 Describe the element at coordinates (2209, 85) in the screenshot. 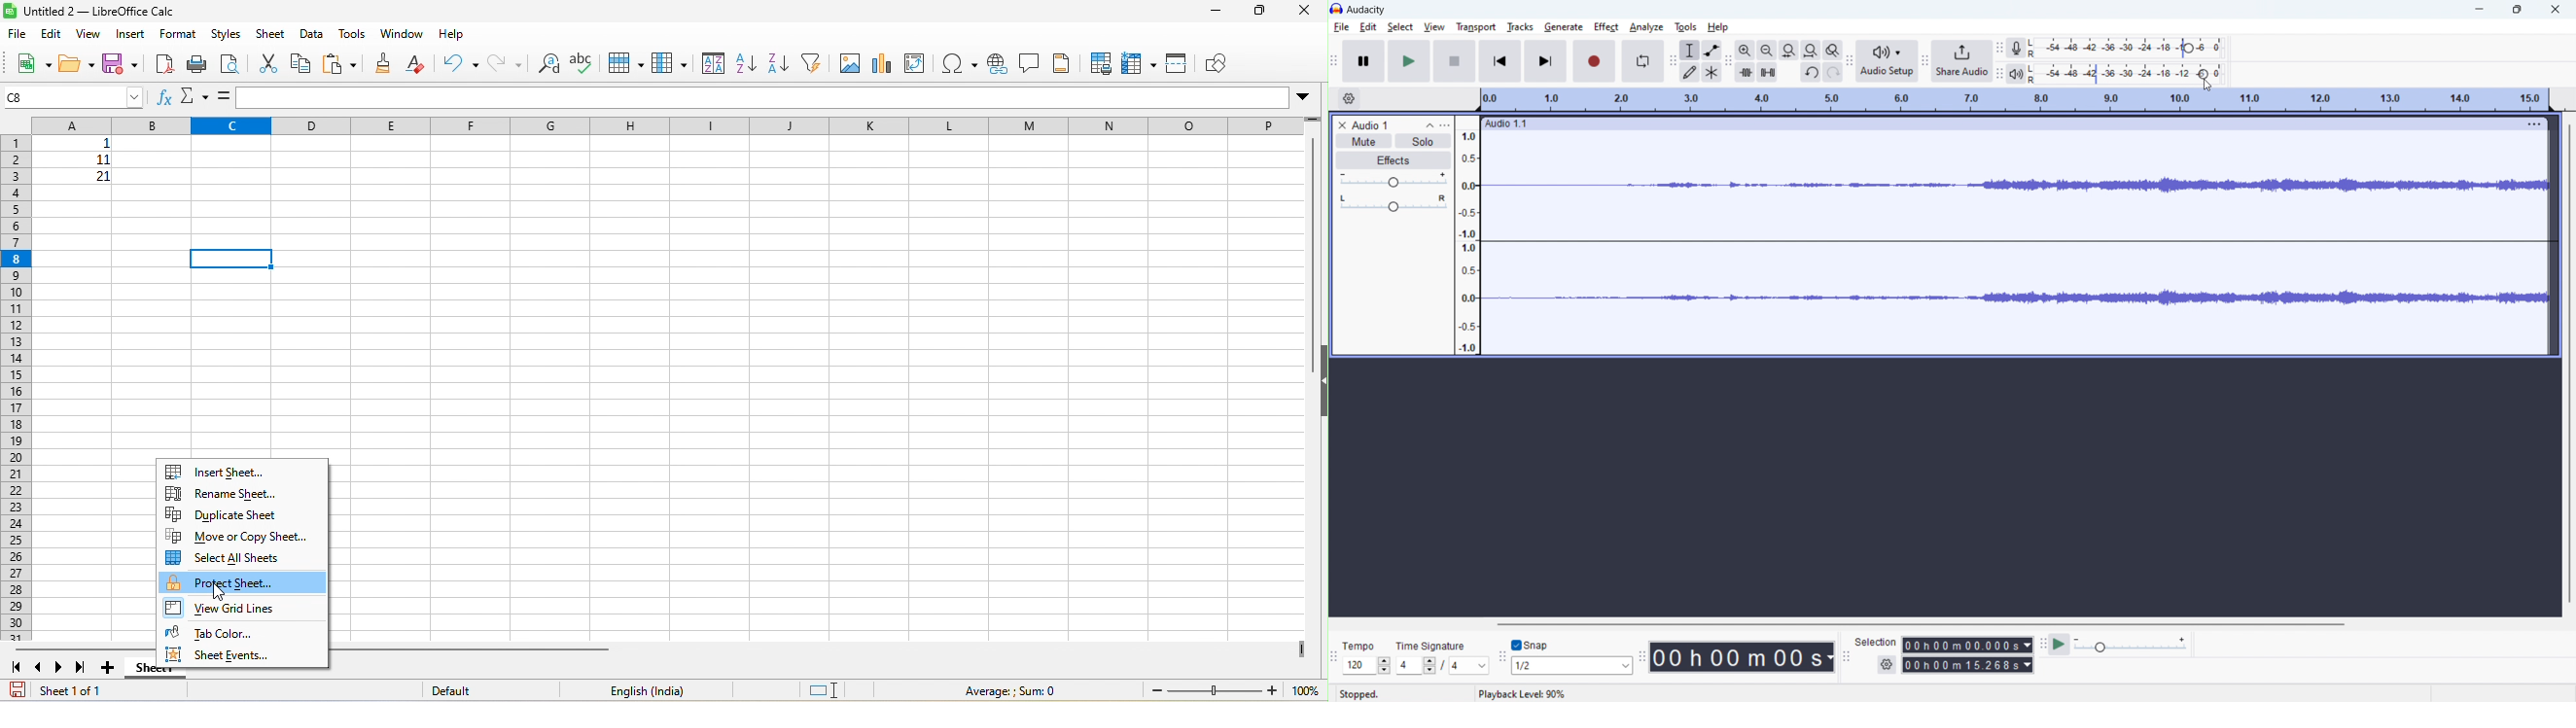

I see `cursor` at that location.